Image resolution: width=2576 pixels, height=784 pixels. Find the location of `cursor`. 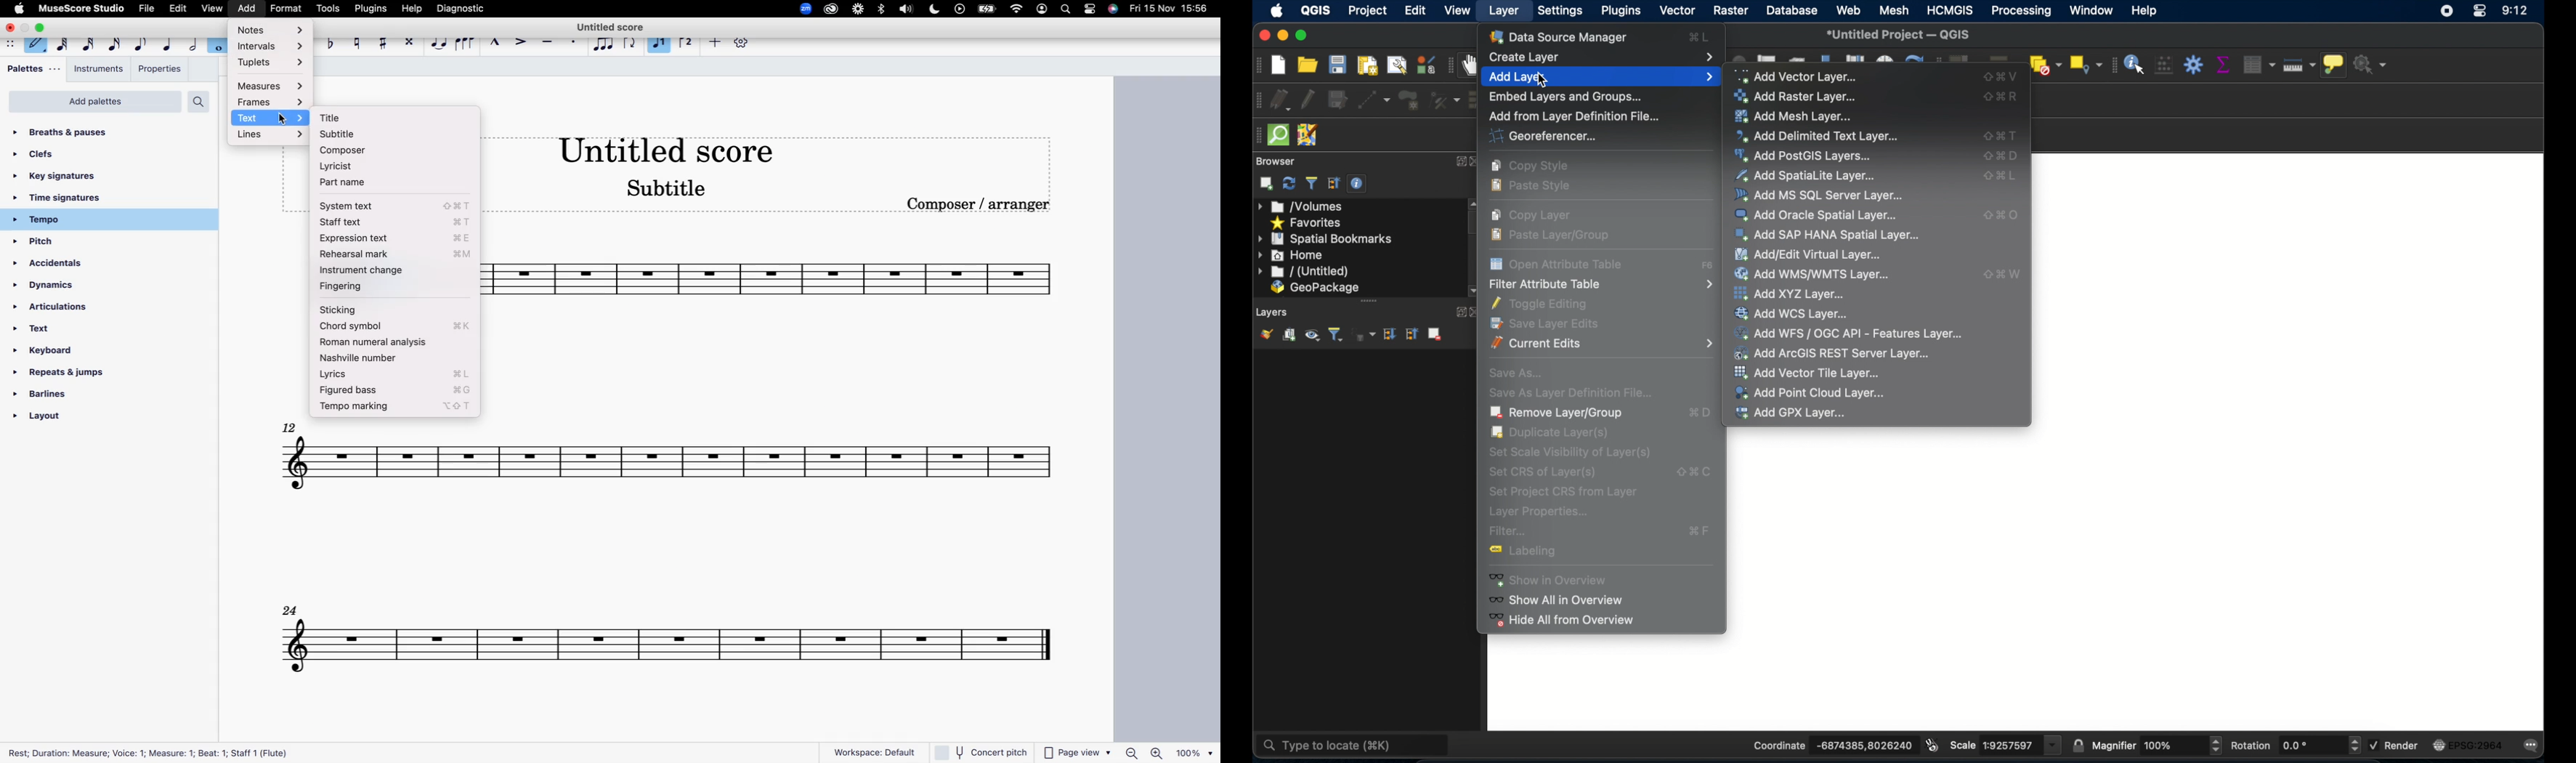

cursor is located at coordinates (1541, 80).